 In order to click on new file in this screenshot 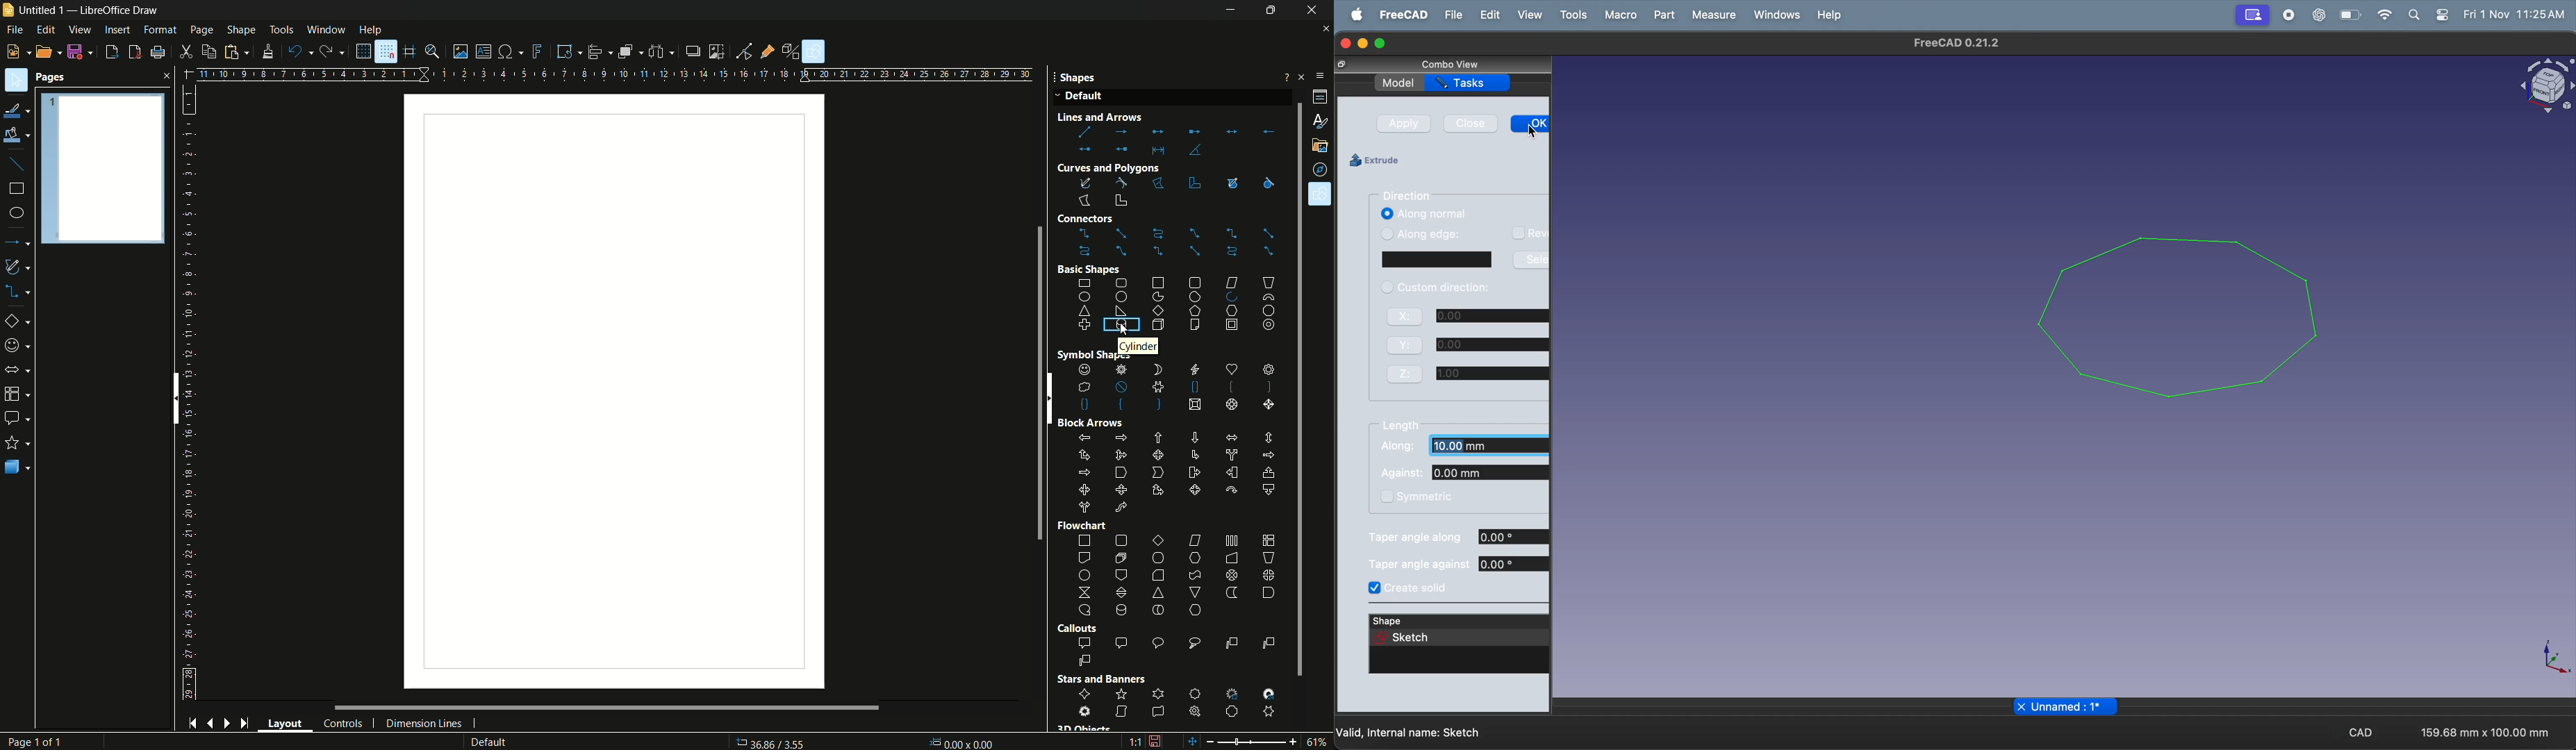, I will do `click(17, 52)`.